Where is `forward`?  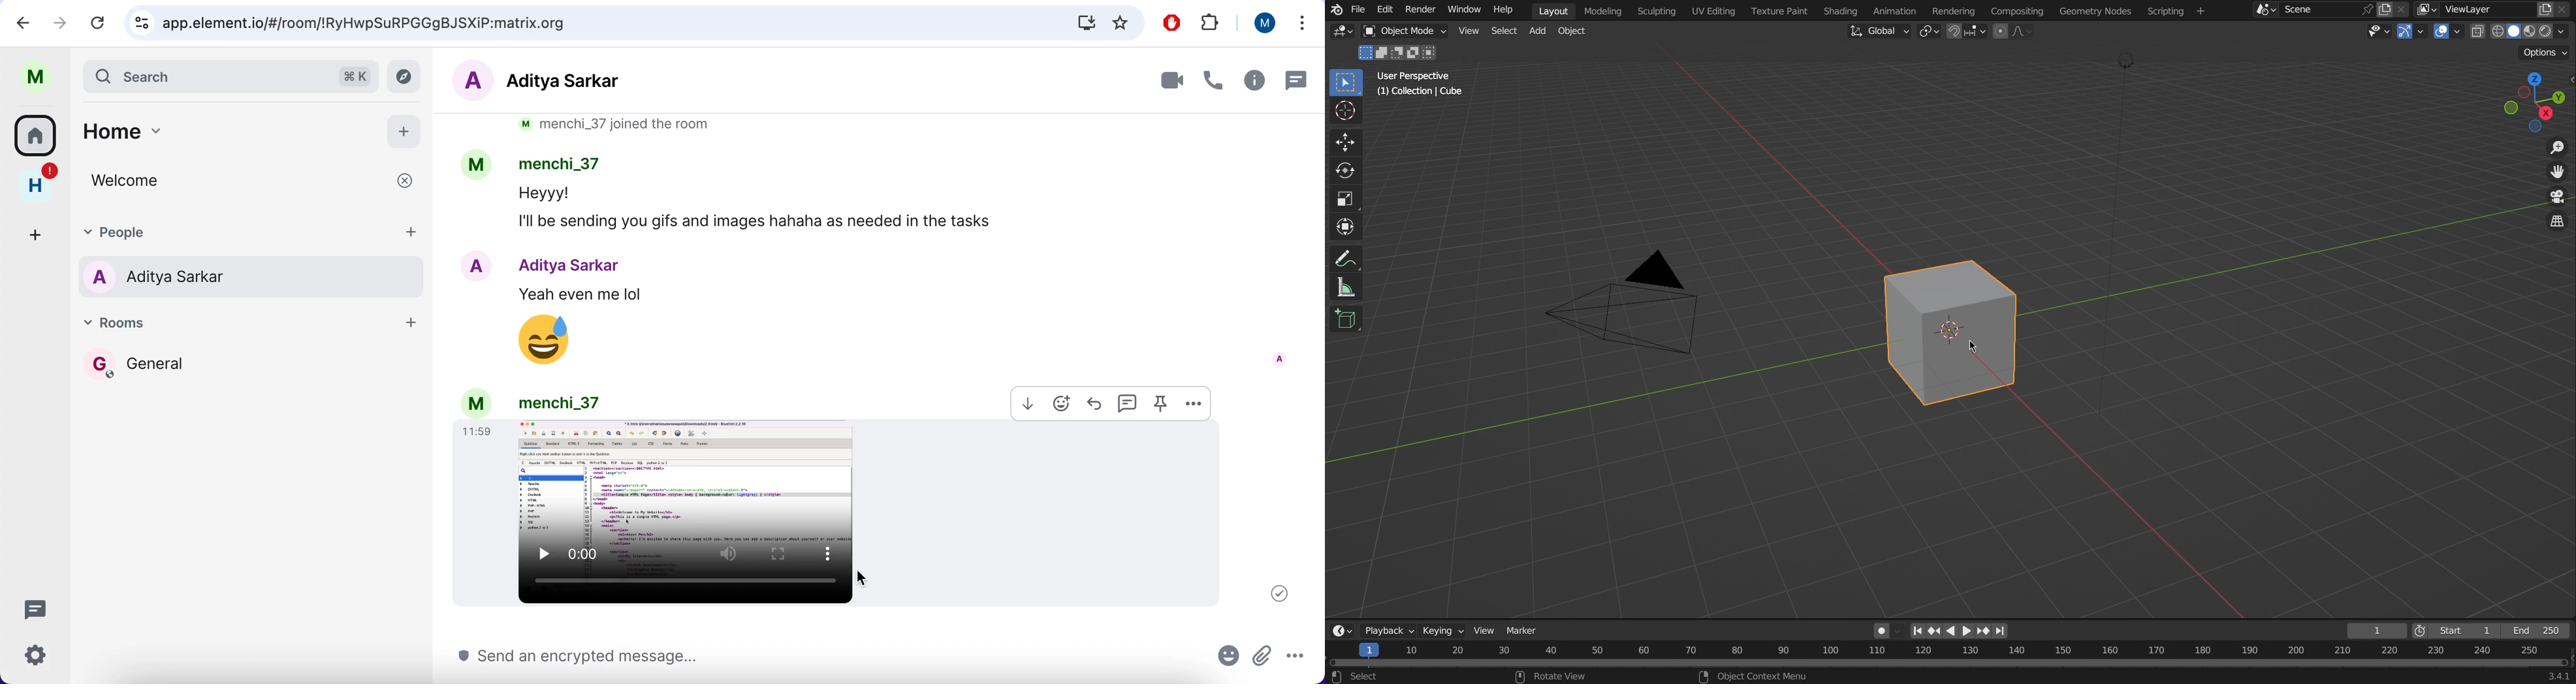 forward is located at coordinates (59, 23).